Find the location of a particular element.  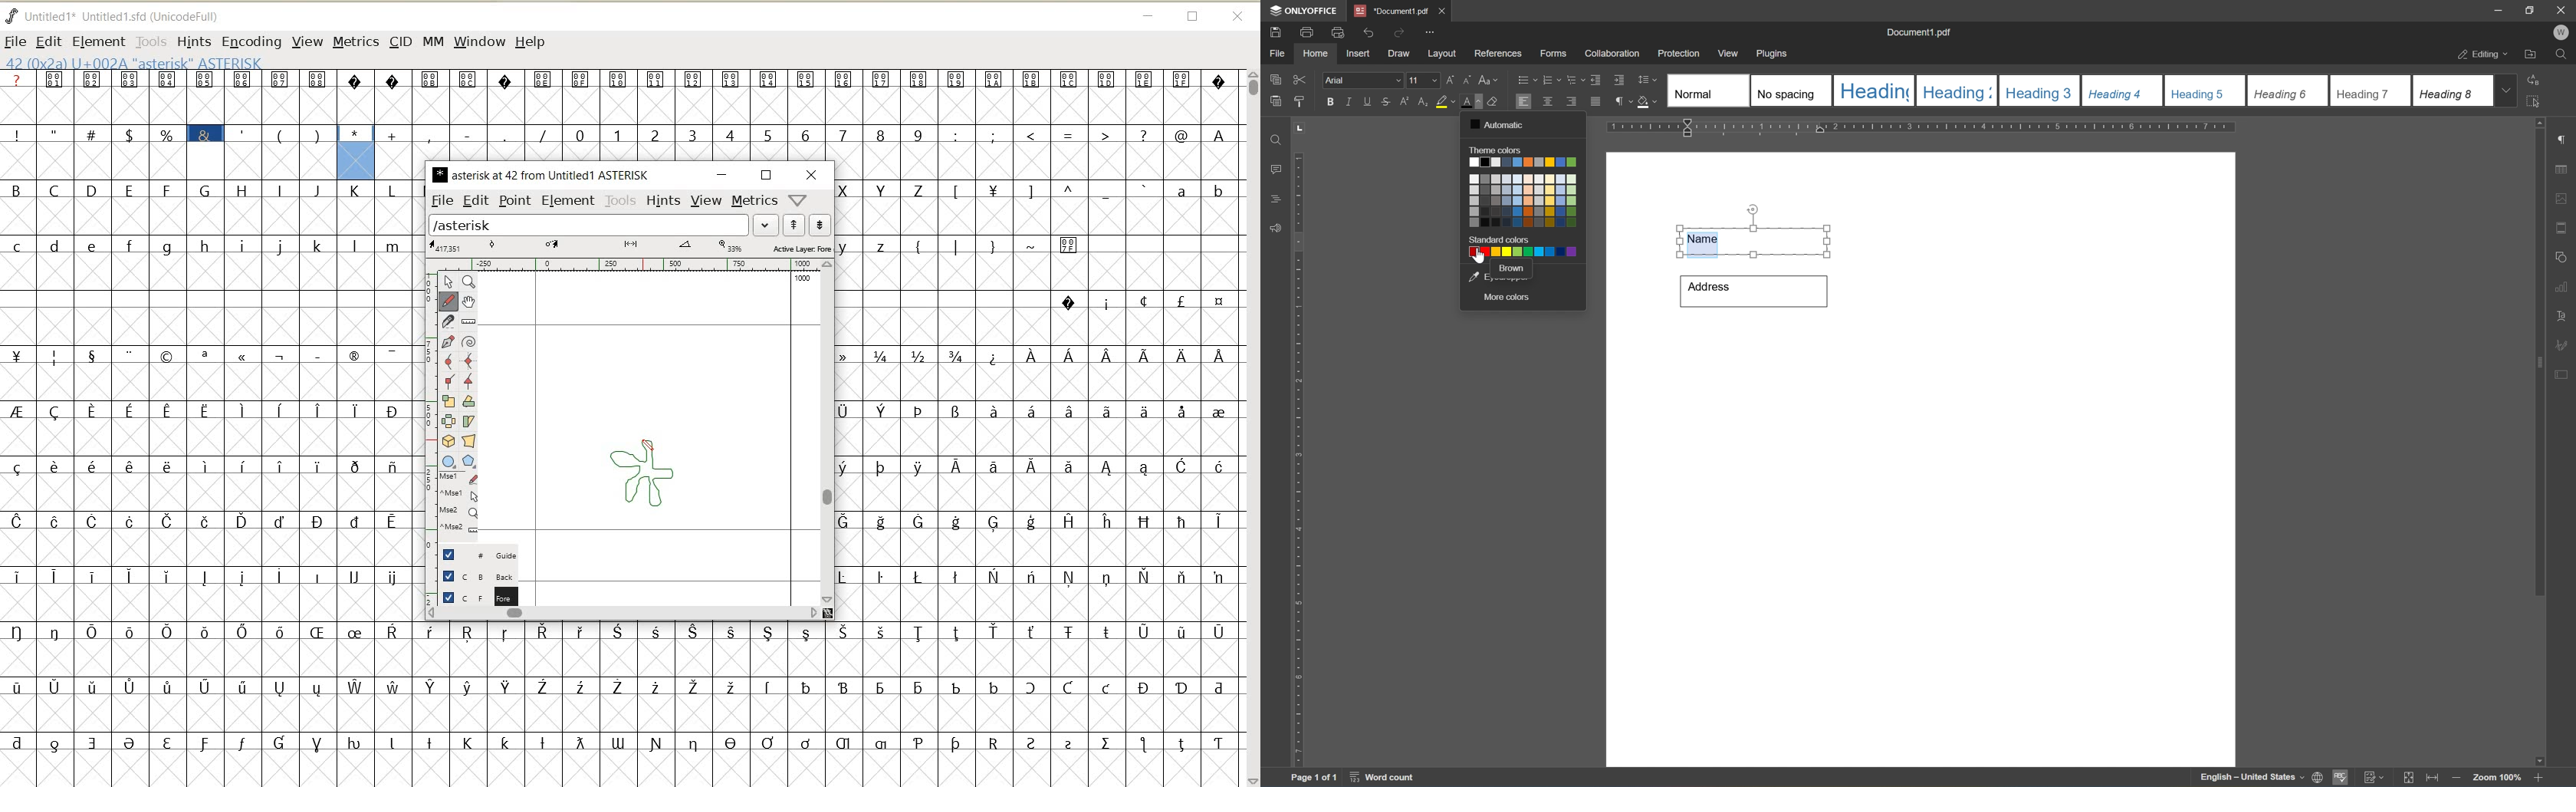

font size is located at coordinates (1423, 80).